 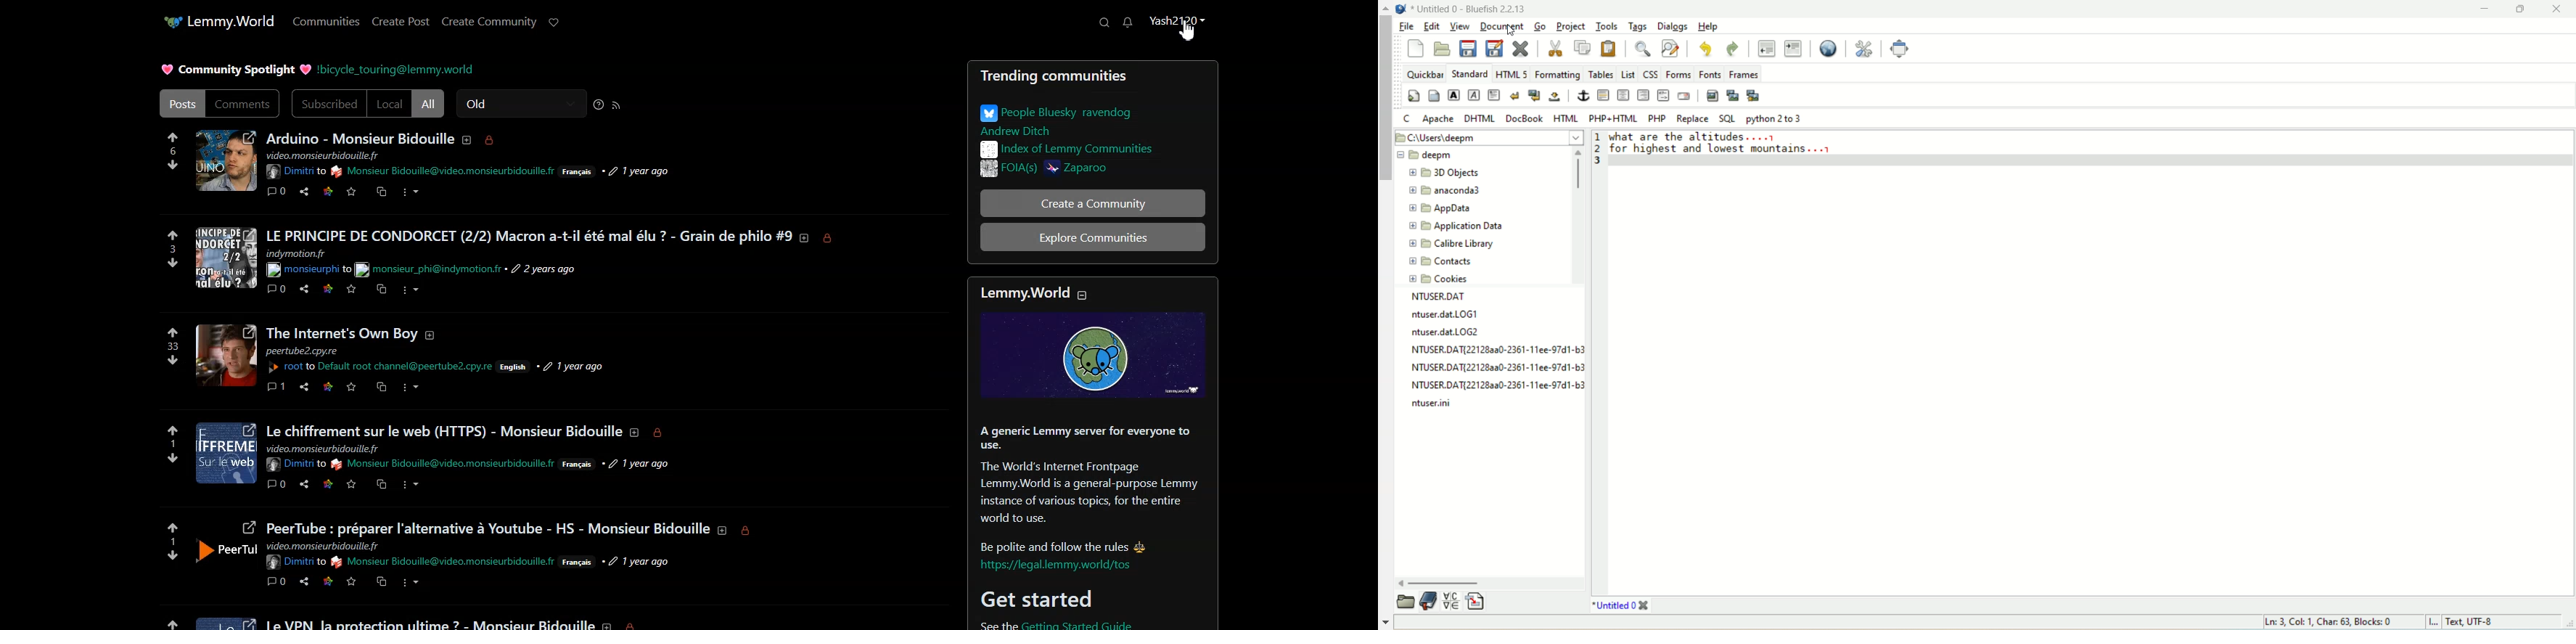 I want to click on fonts, so click(x=1709, y=72).